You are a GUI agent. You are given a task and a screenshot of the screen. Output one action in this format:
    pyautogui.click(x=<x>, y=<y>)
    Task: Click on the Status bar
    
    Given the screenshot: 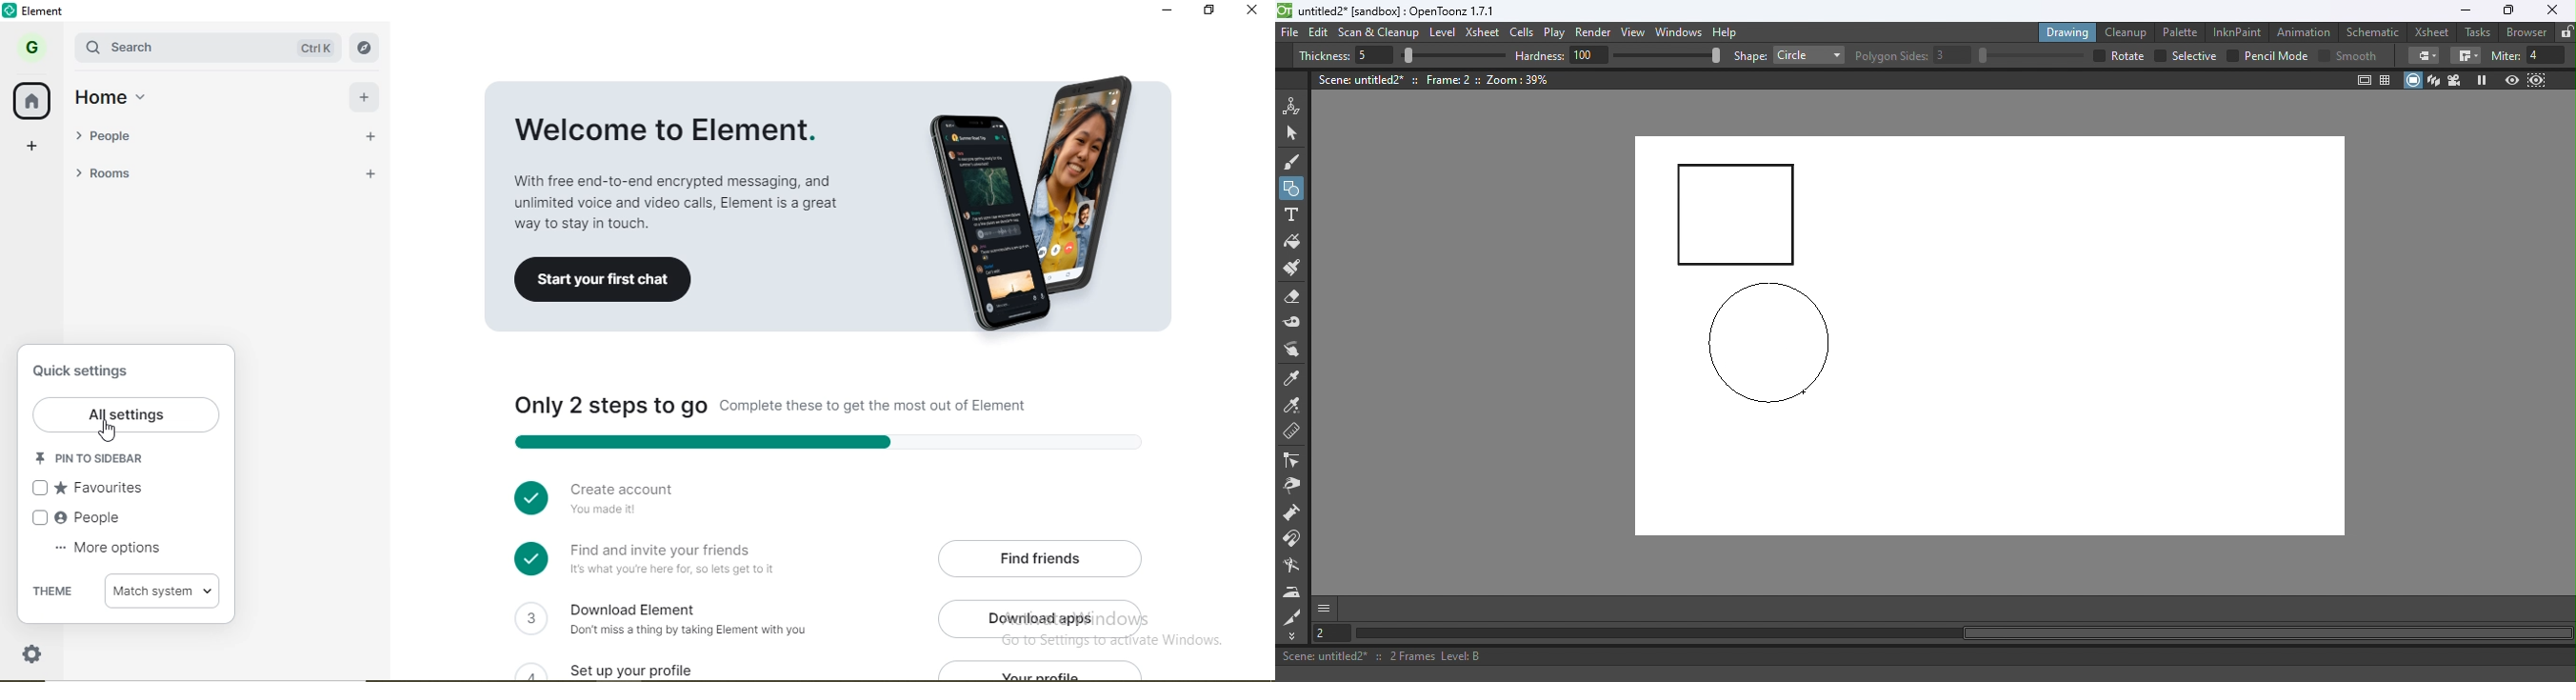 What is the action you would take?
    pyautogui.click(x=1926, y=656)
    